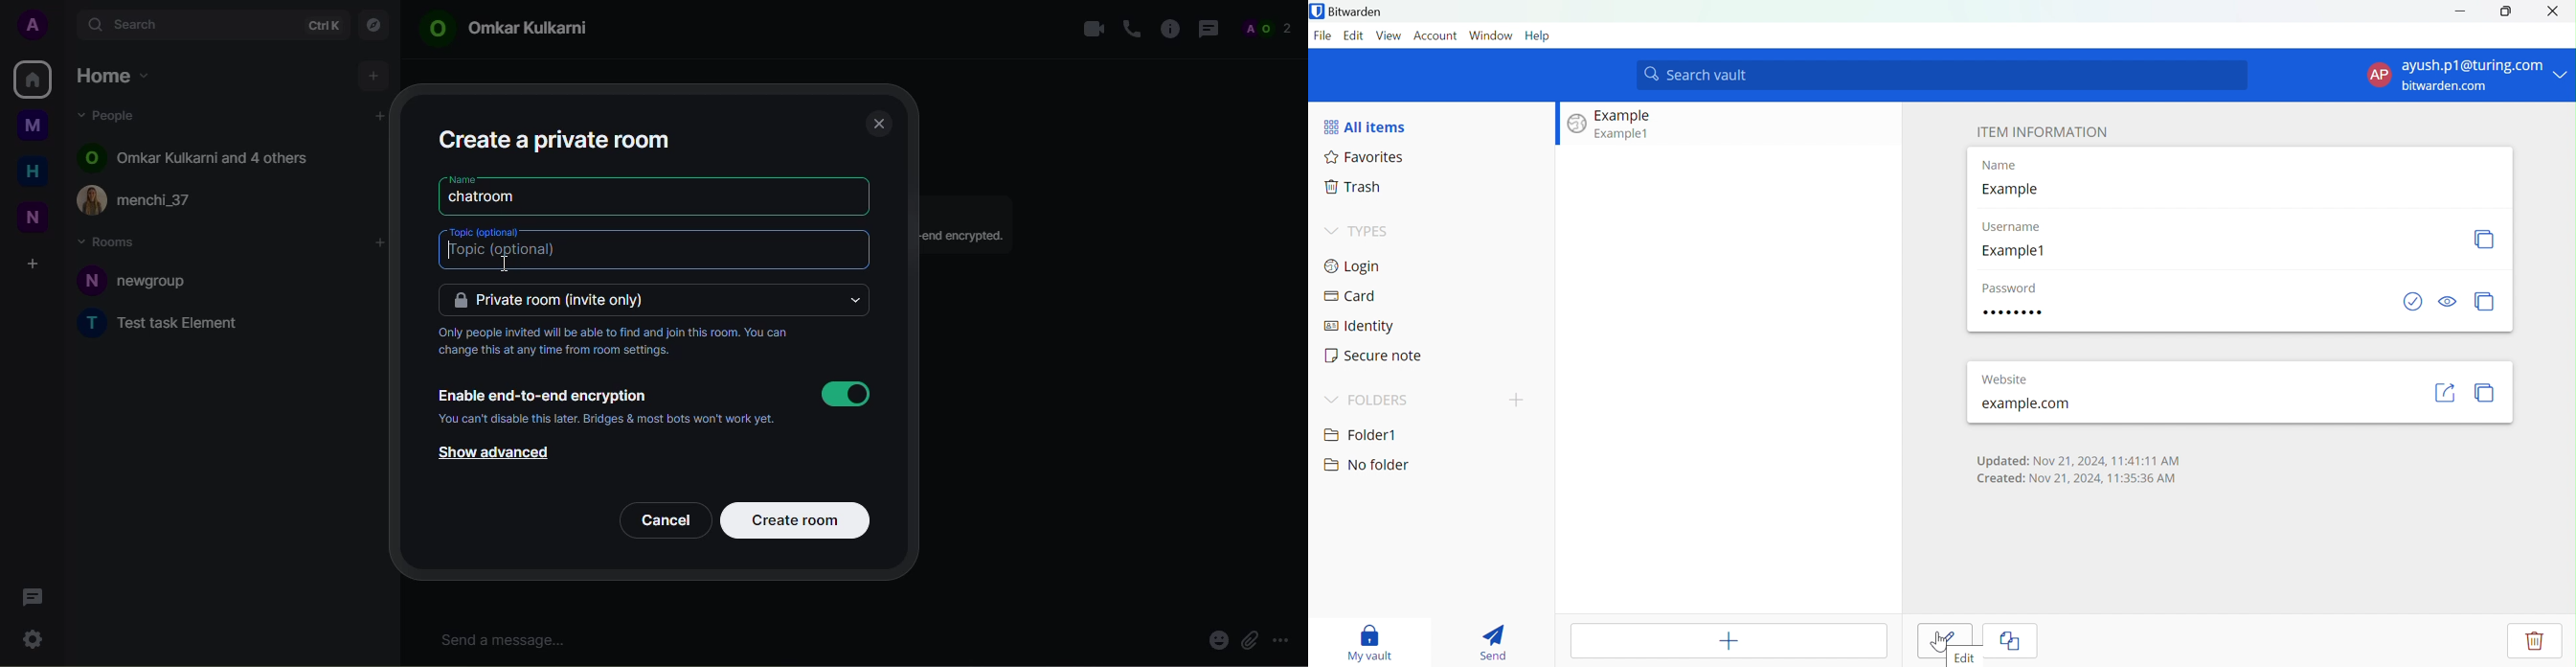  Describe the element at coordinates (2083, 480) in the screenshot. I see `Created: Nov 21, 2024, 11:35:36 AM` at that location.